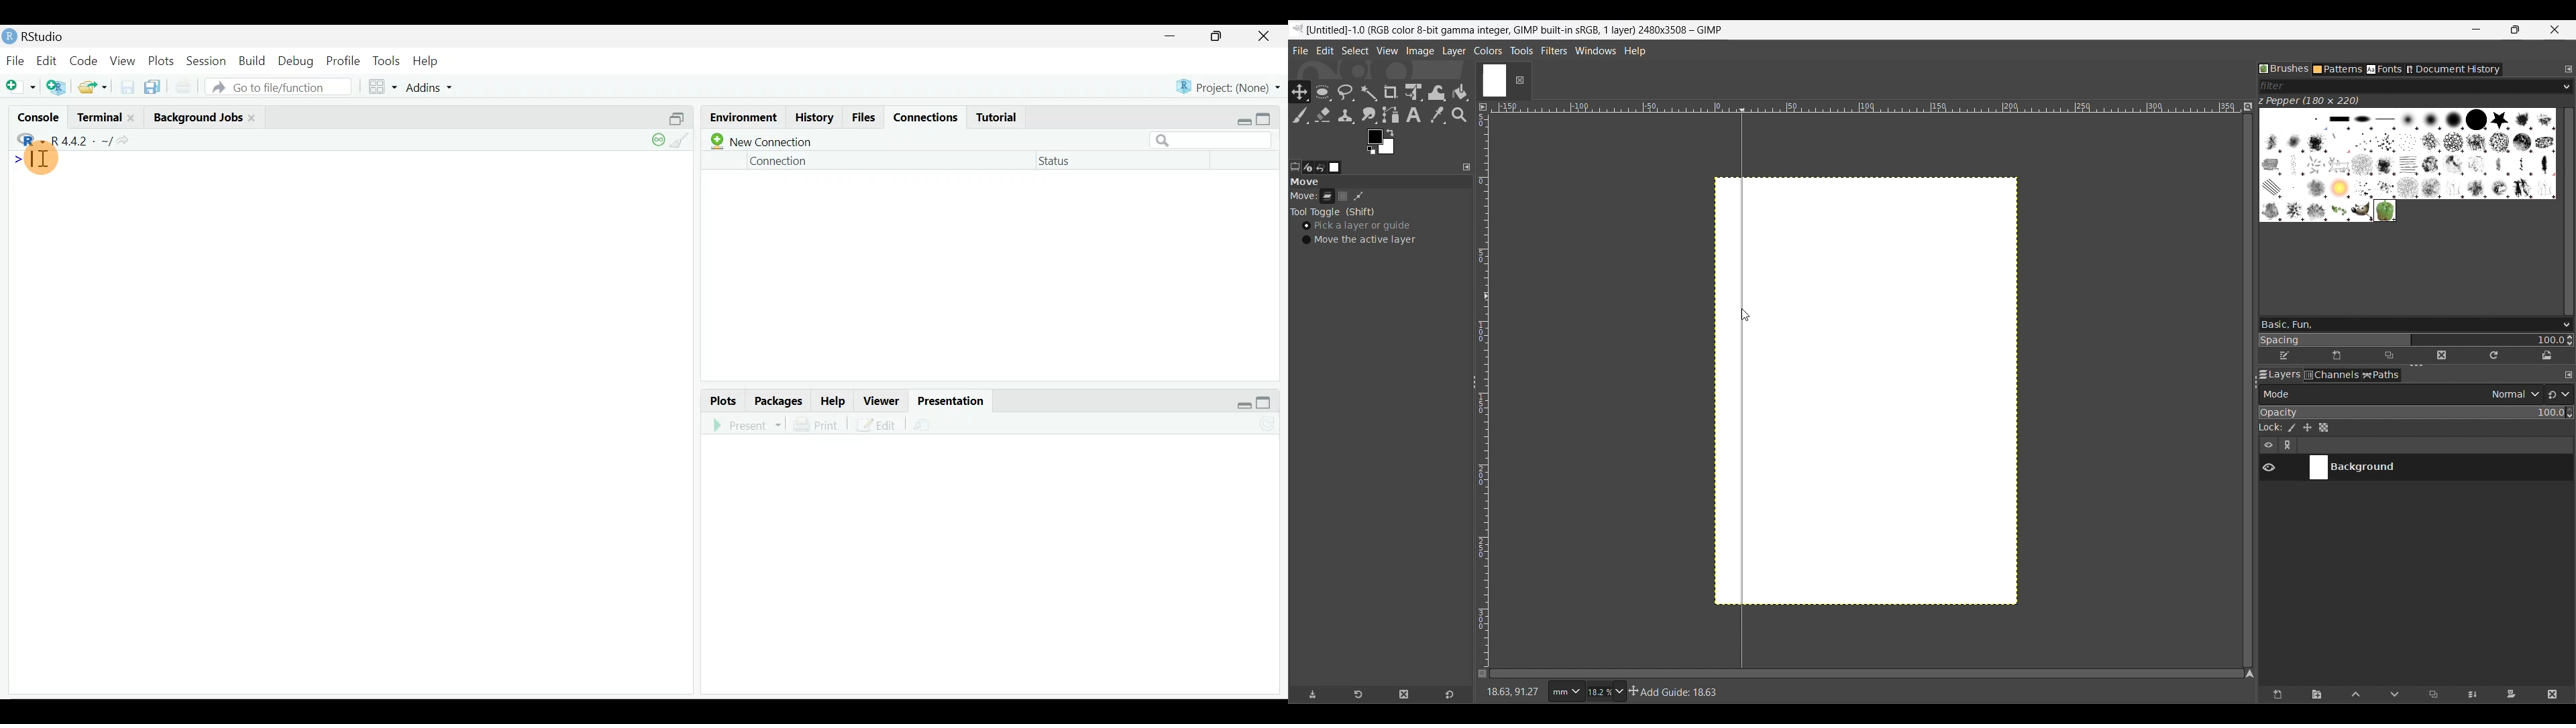 This screenshot has width=2576, height=728. Describe the element at coordinates (818, 422) in the screenshot. I see `Print` at that location.